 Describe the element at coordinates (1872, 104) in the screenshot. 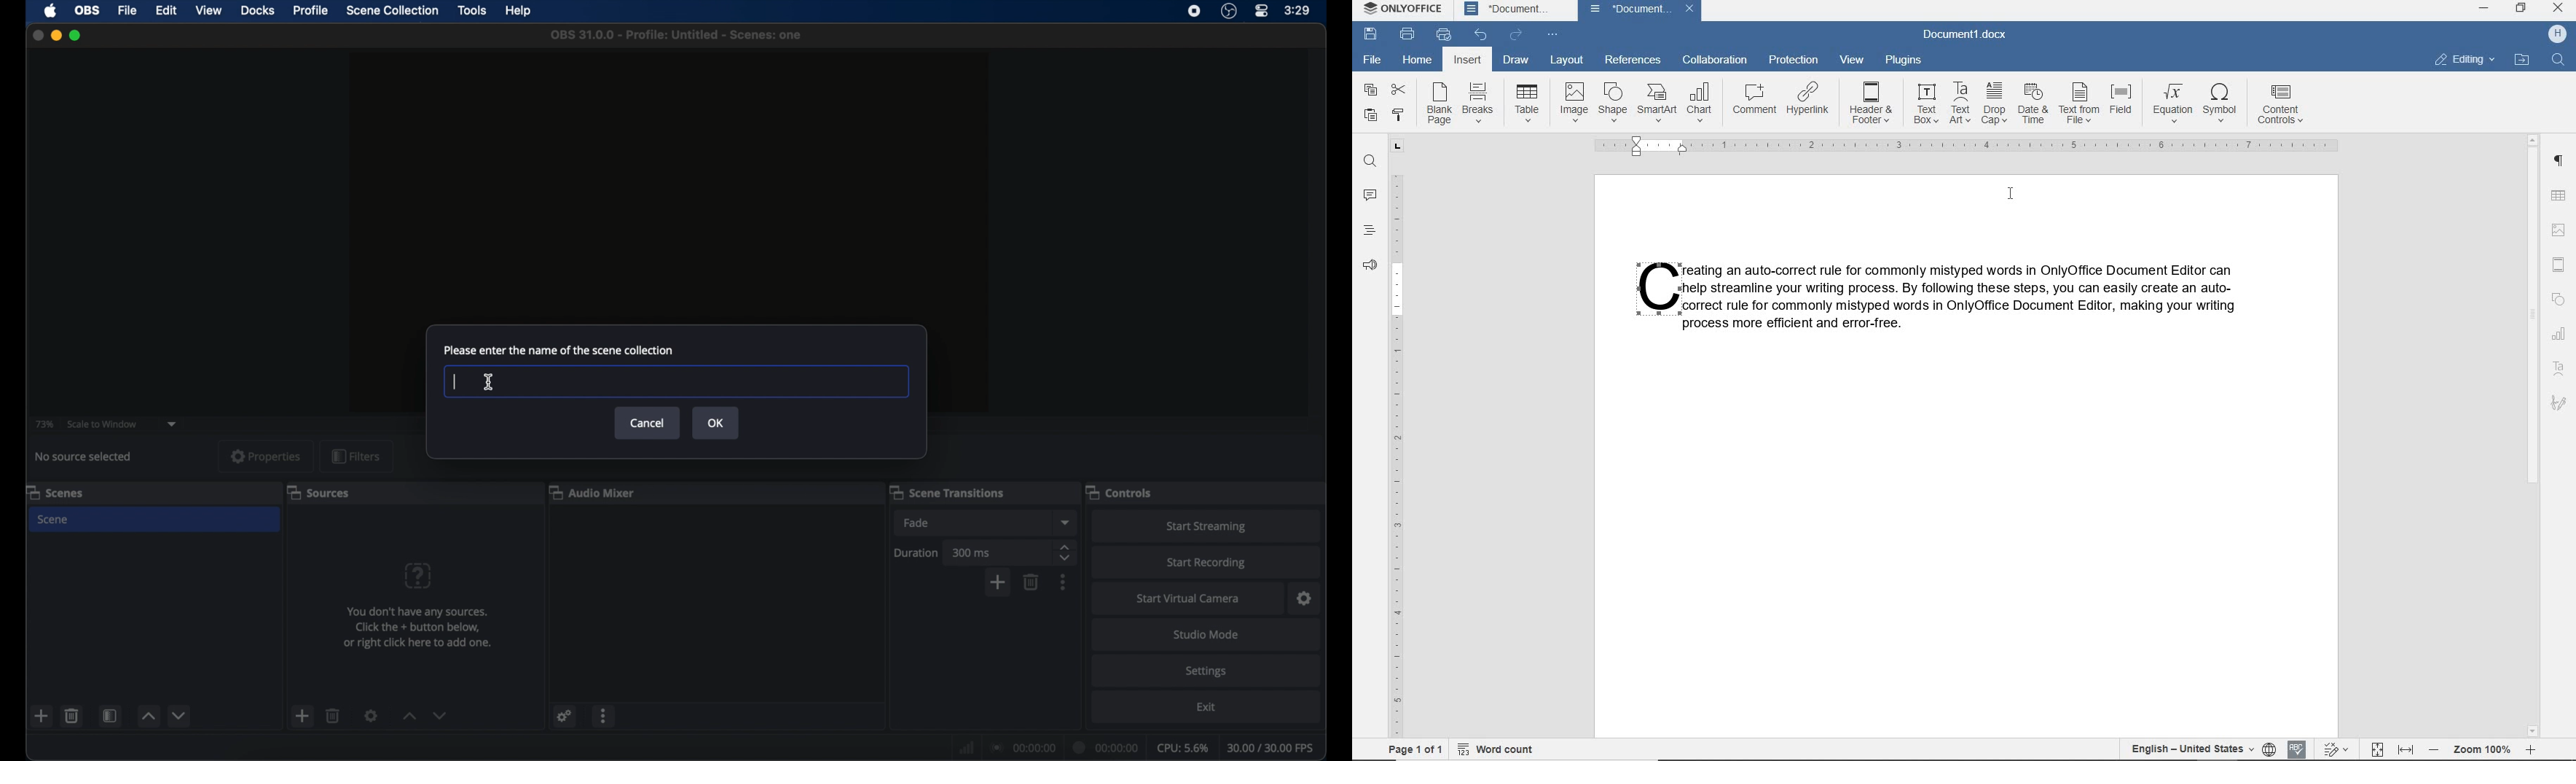

I see `header & footer` at that location.